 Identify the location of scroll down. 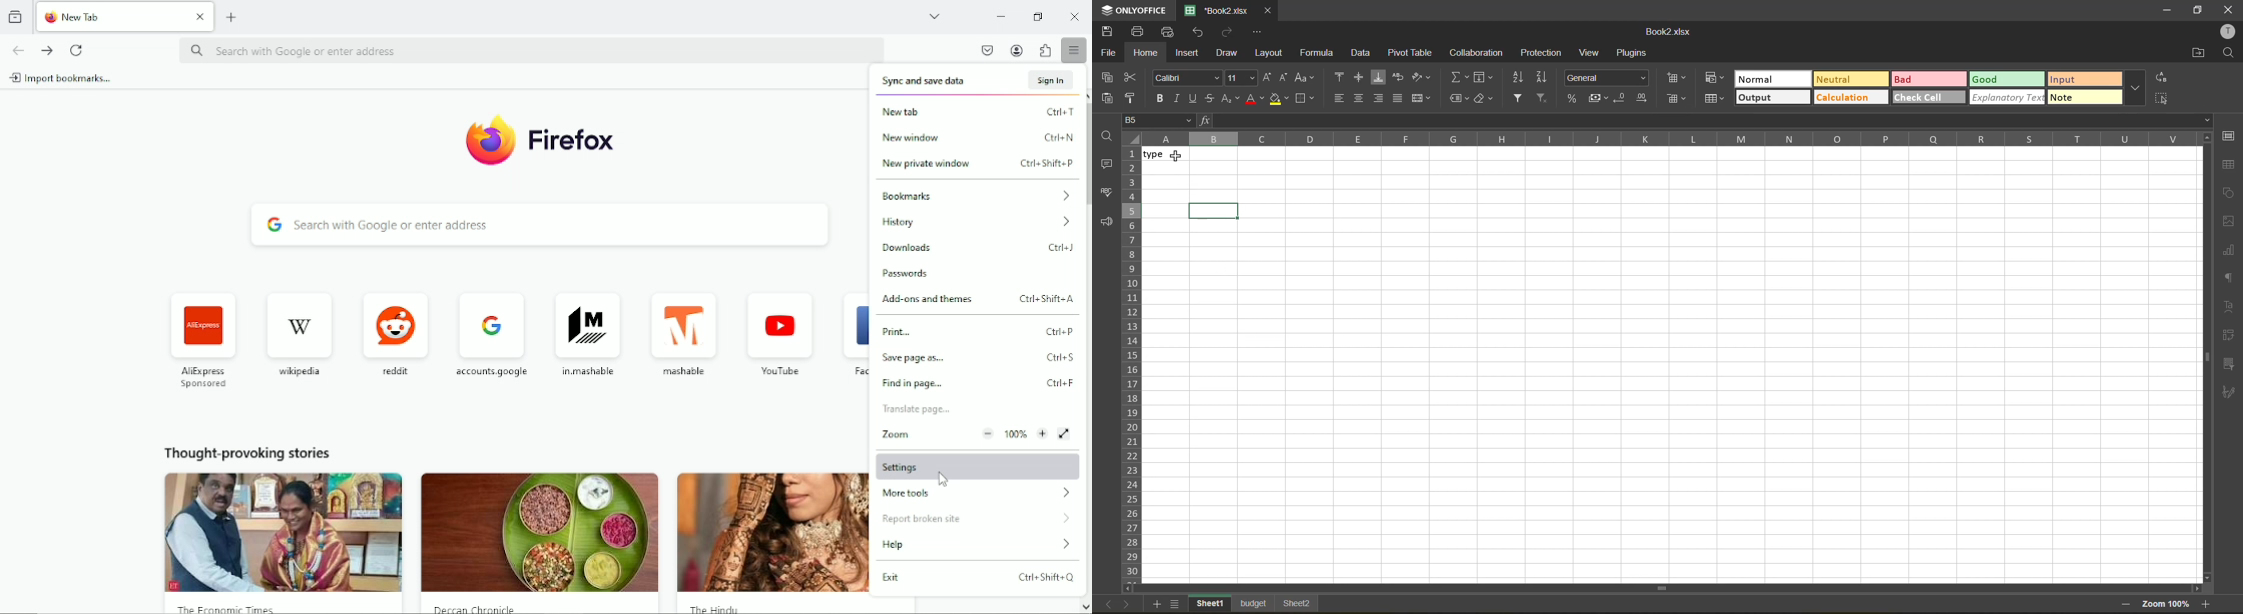
(1083, 606).